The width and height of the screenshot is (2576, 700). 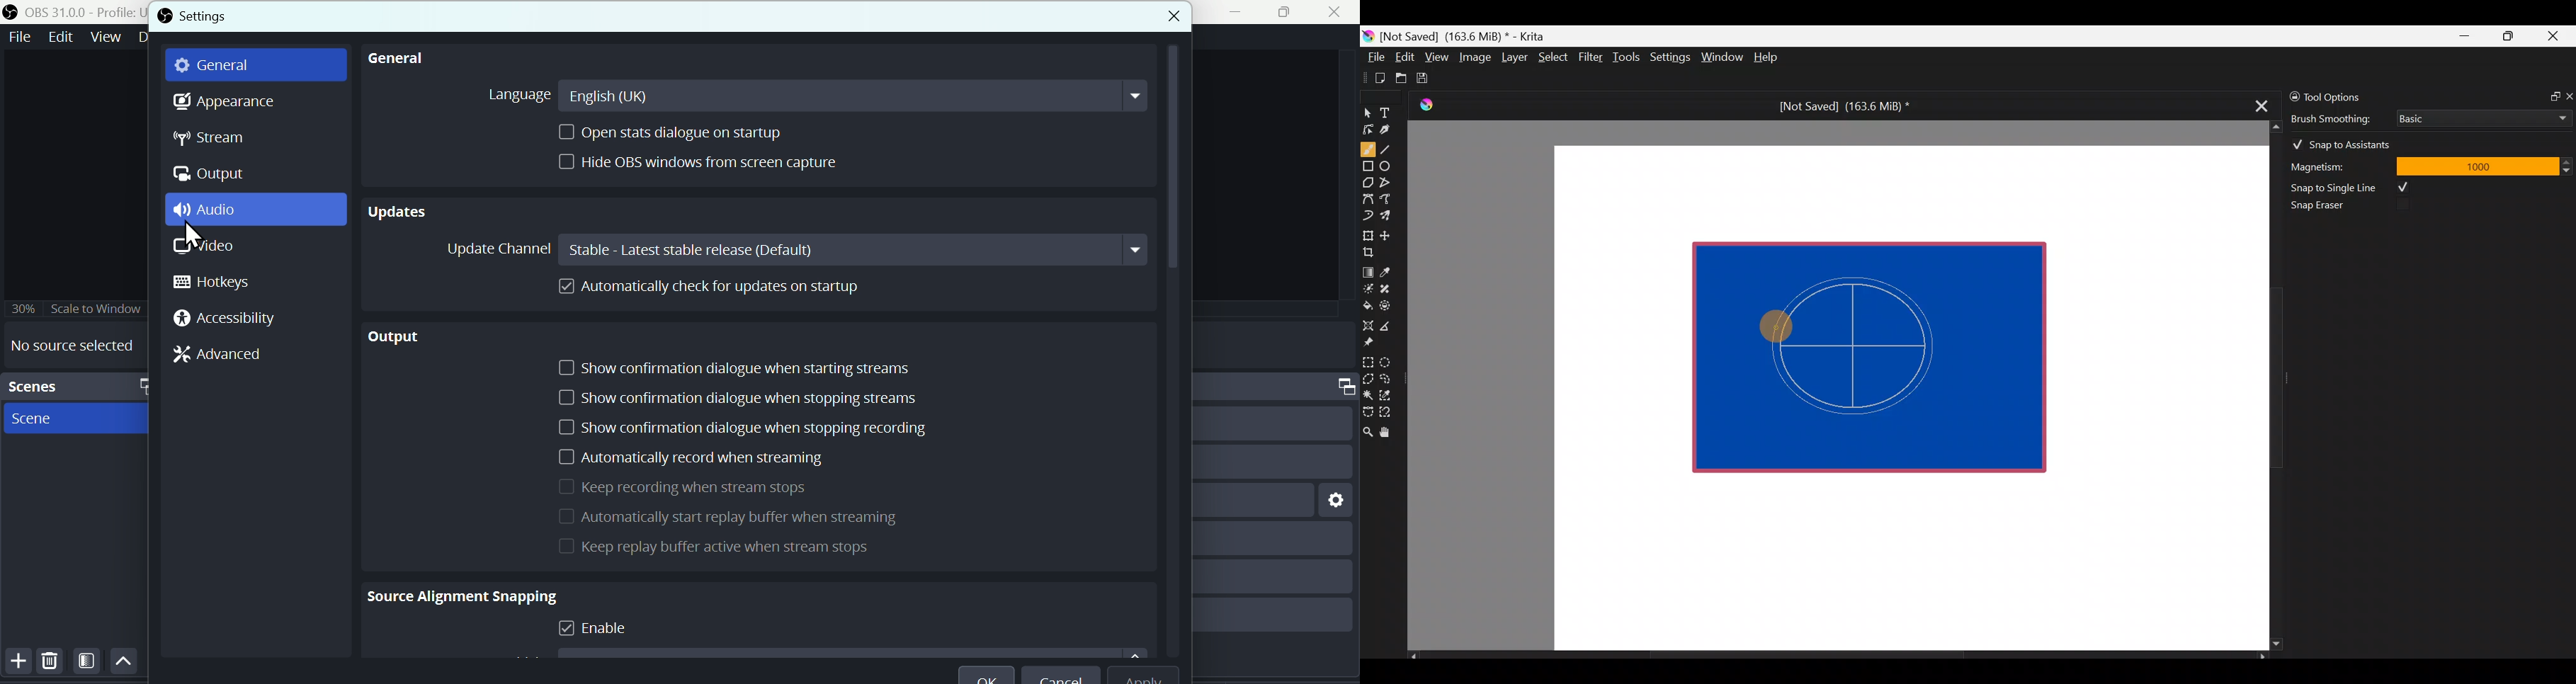 What do you see at coordinates (1722, 58) in the screenshot?
I see `Window` at bounding box center [1722, 58].